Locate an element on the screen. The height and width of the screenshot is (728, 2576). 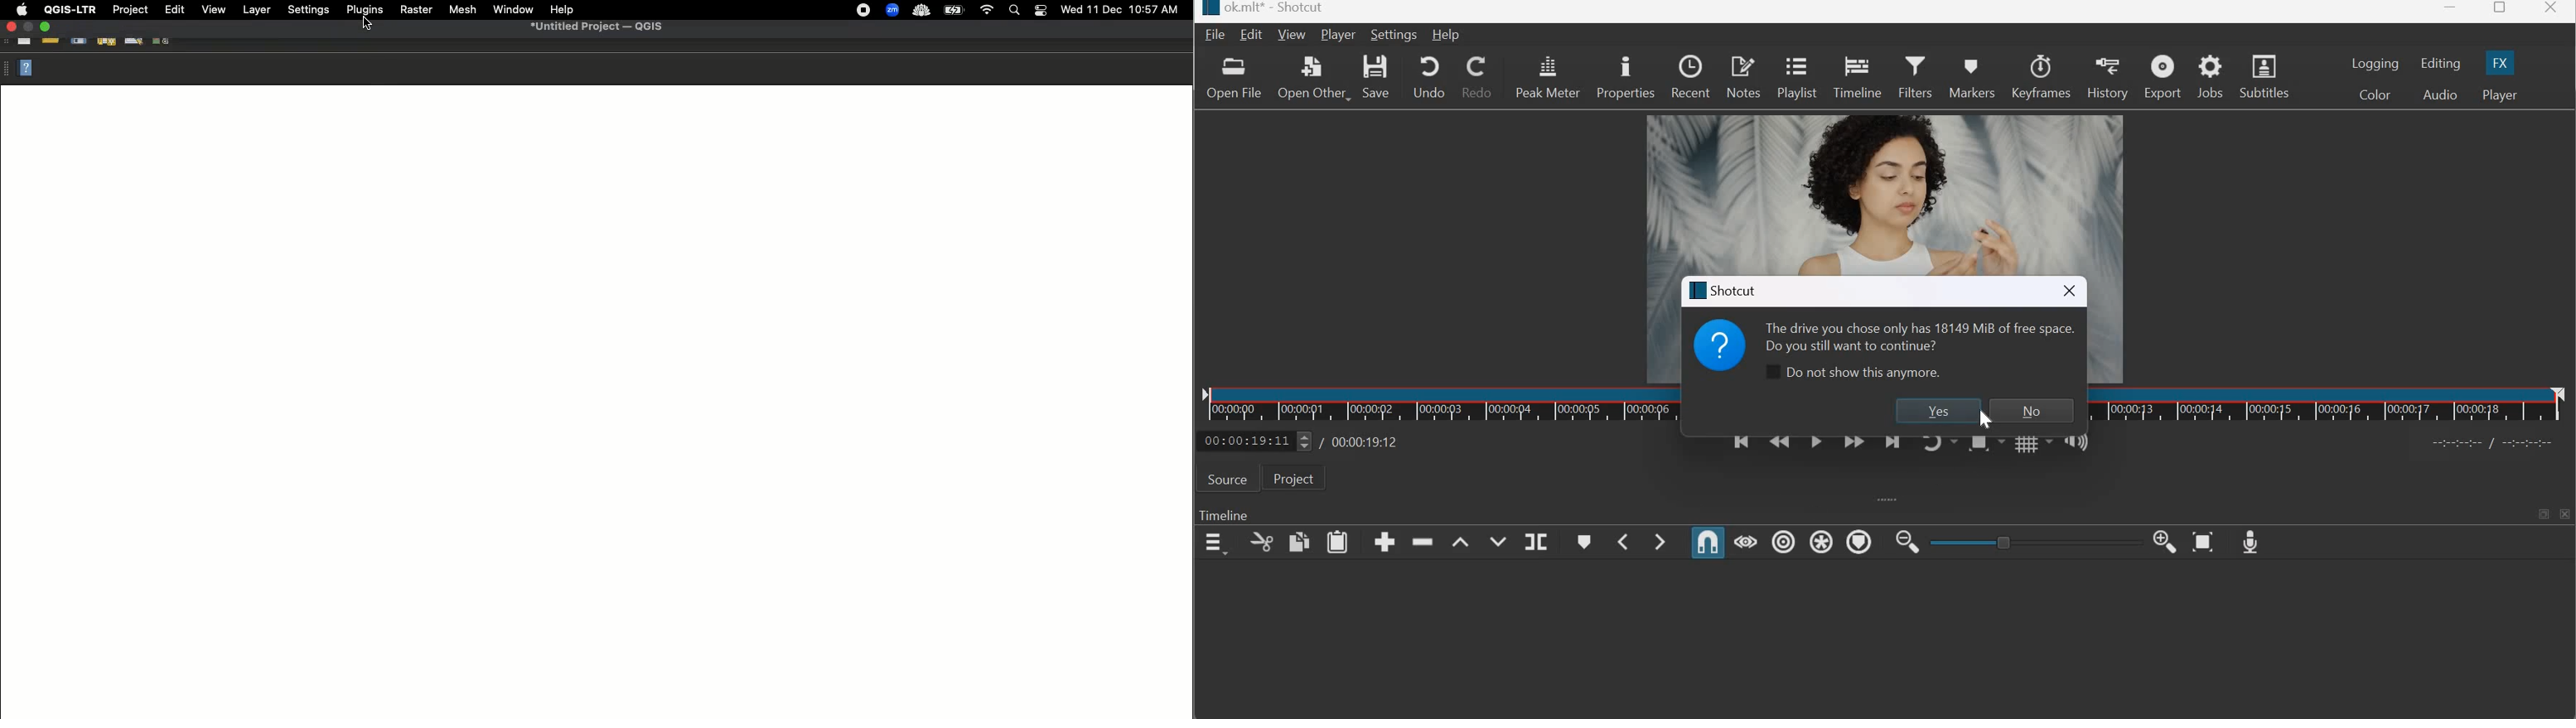
Save is located at coordinates (1378, 79).